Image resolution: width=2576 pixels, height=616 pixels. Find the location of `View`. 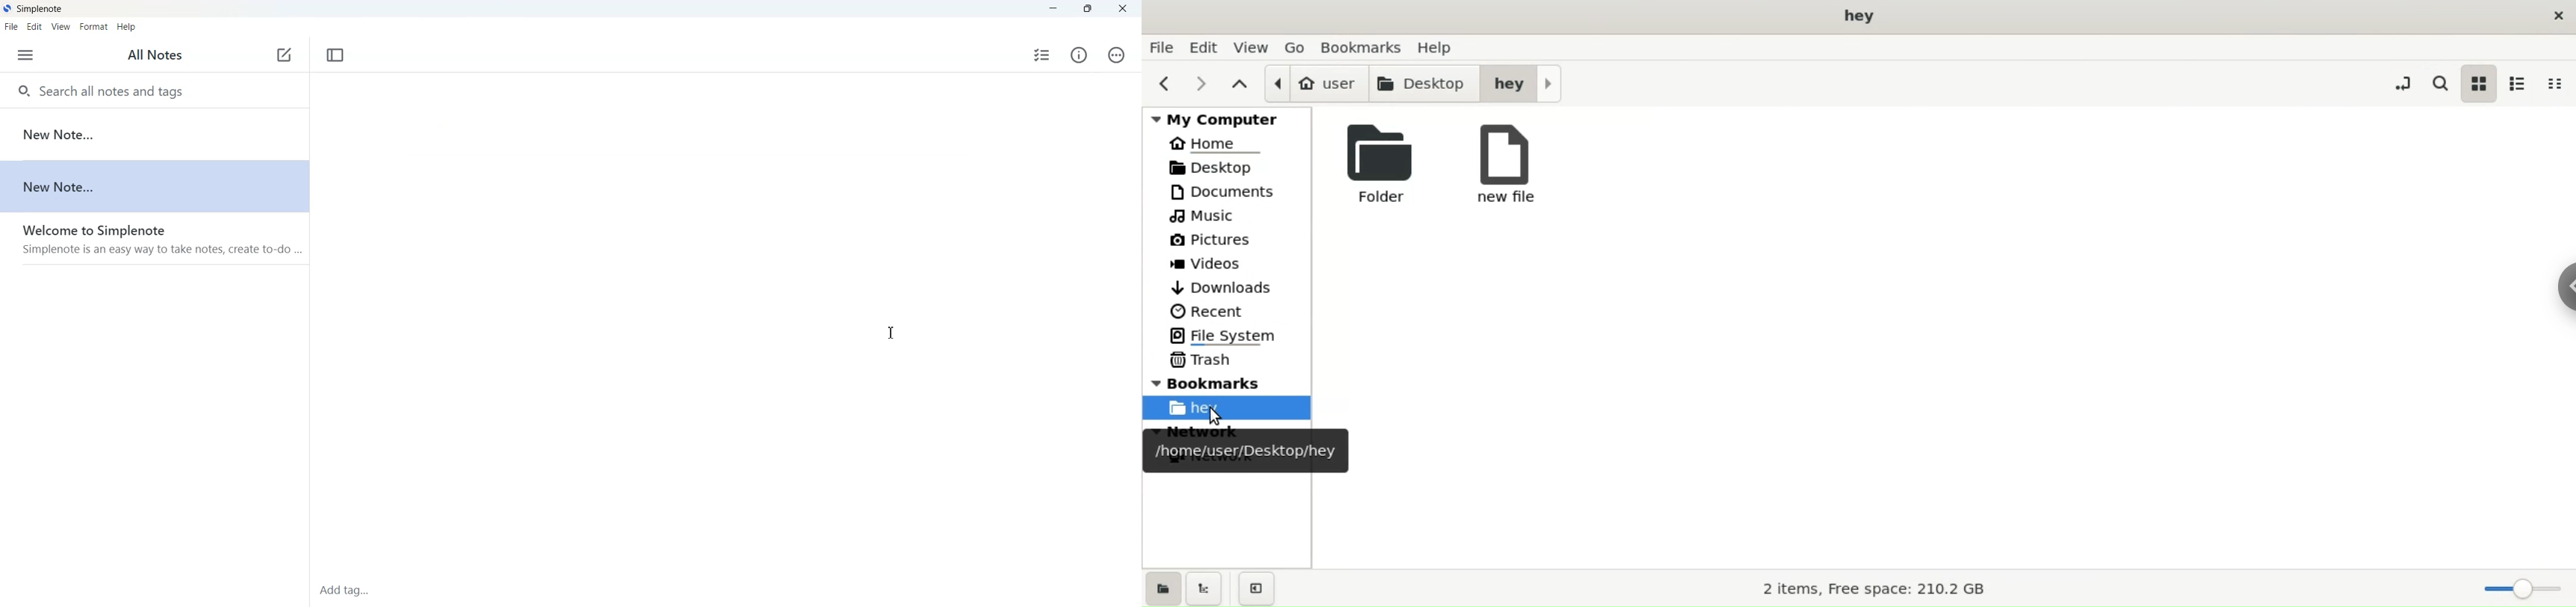

View is located at coordinates (61, 27).